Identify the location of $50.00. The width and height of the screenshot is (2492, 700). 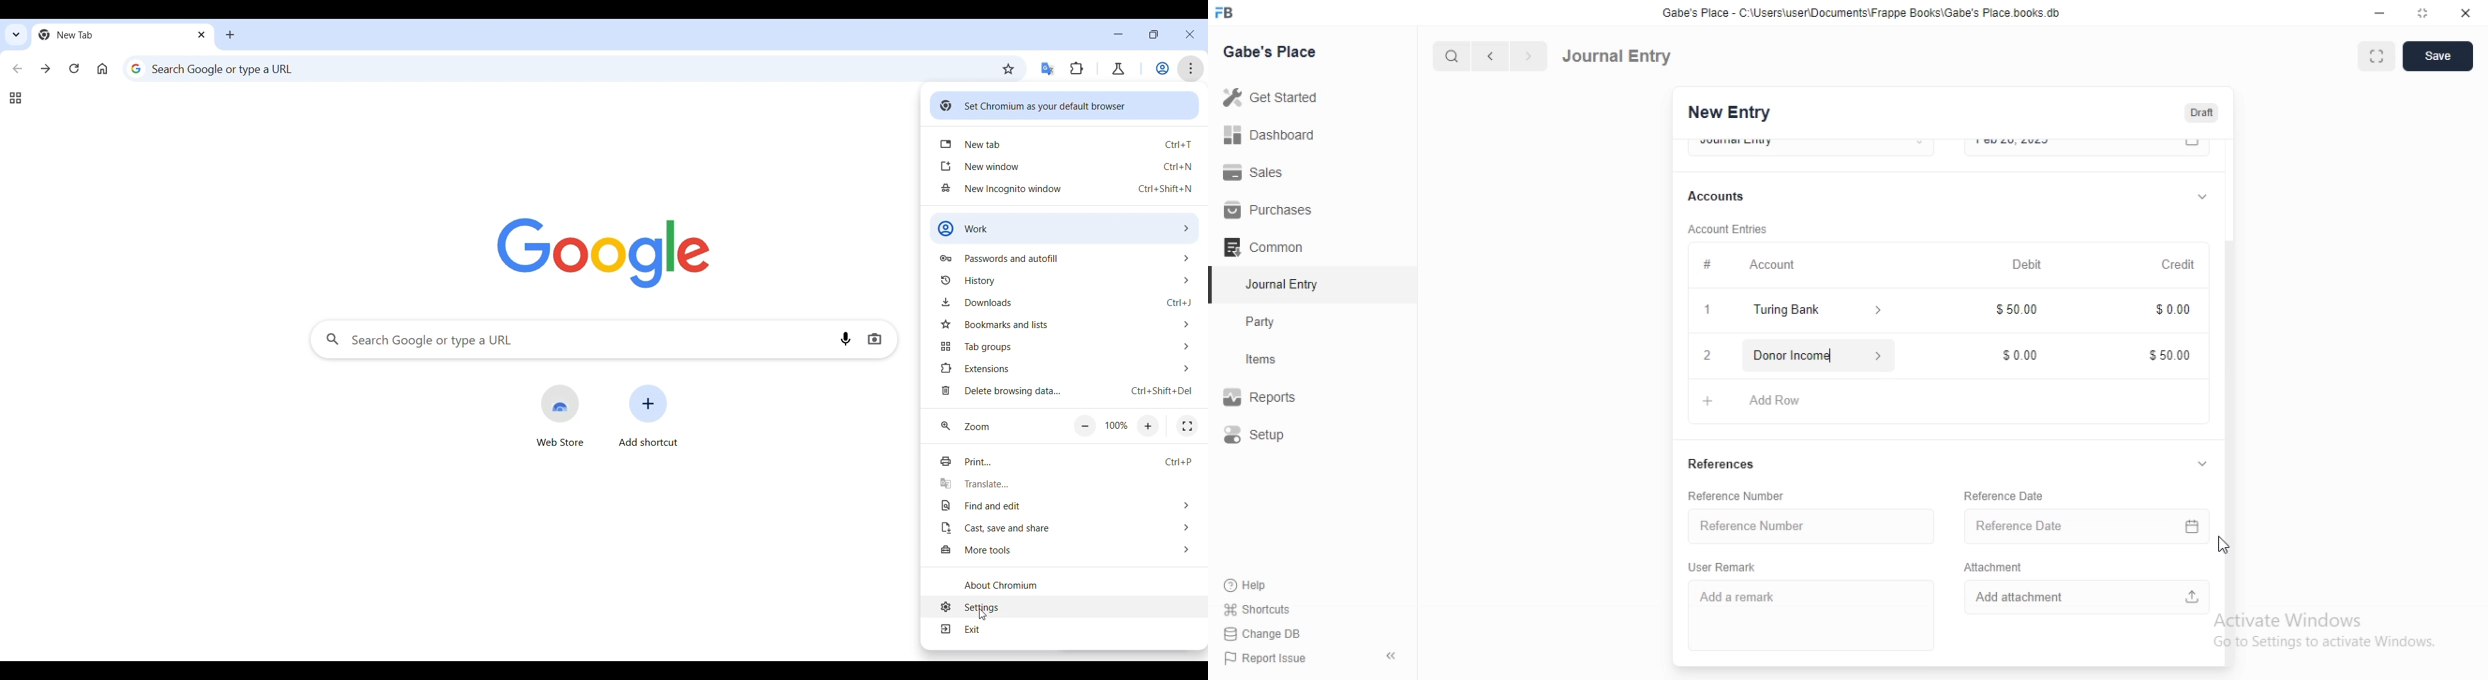
(2021, 312).